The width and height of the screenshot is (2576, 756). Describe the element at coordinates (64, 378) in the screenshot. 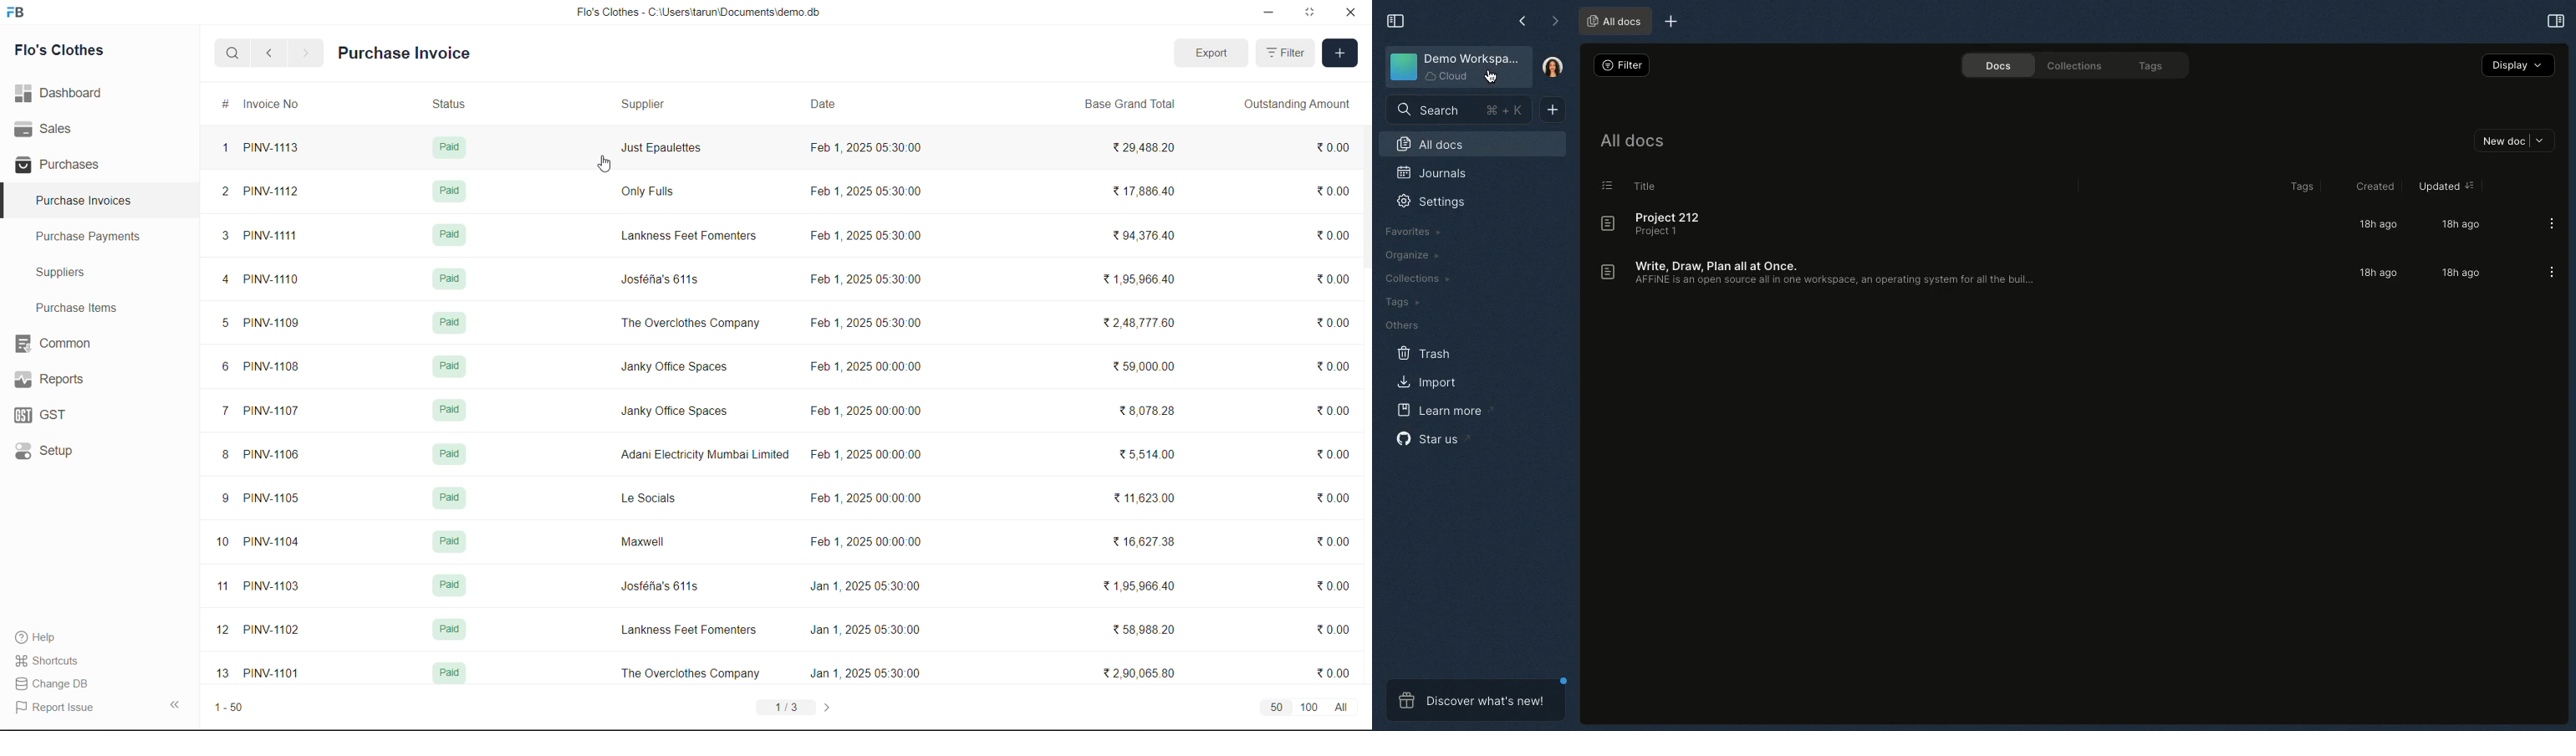

I see `Reports` at that location.